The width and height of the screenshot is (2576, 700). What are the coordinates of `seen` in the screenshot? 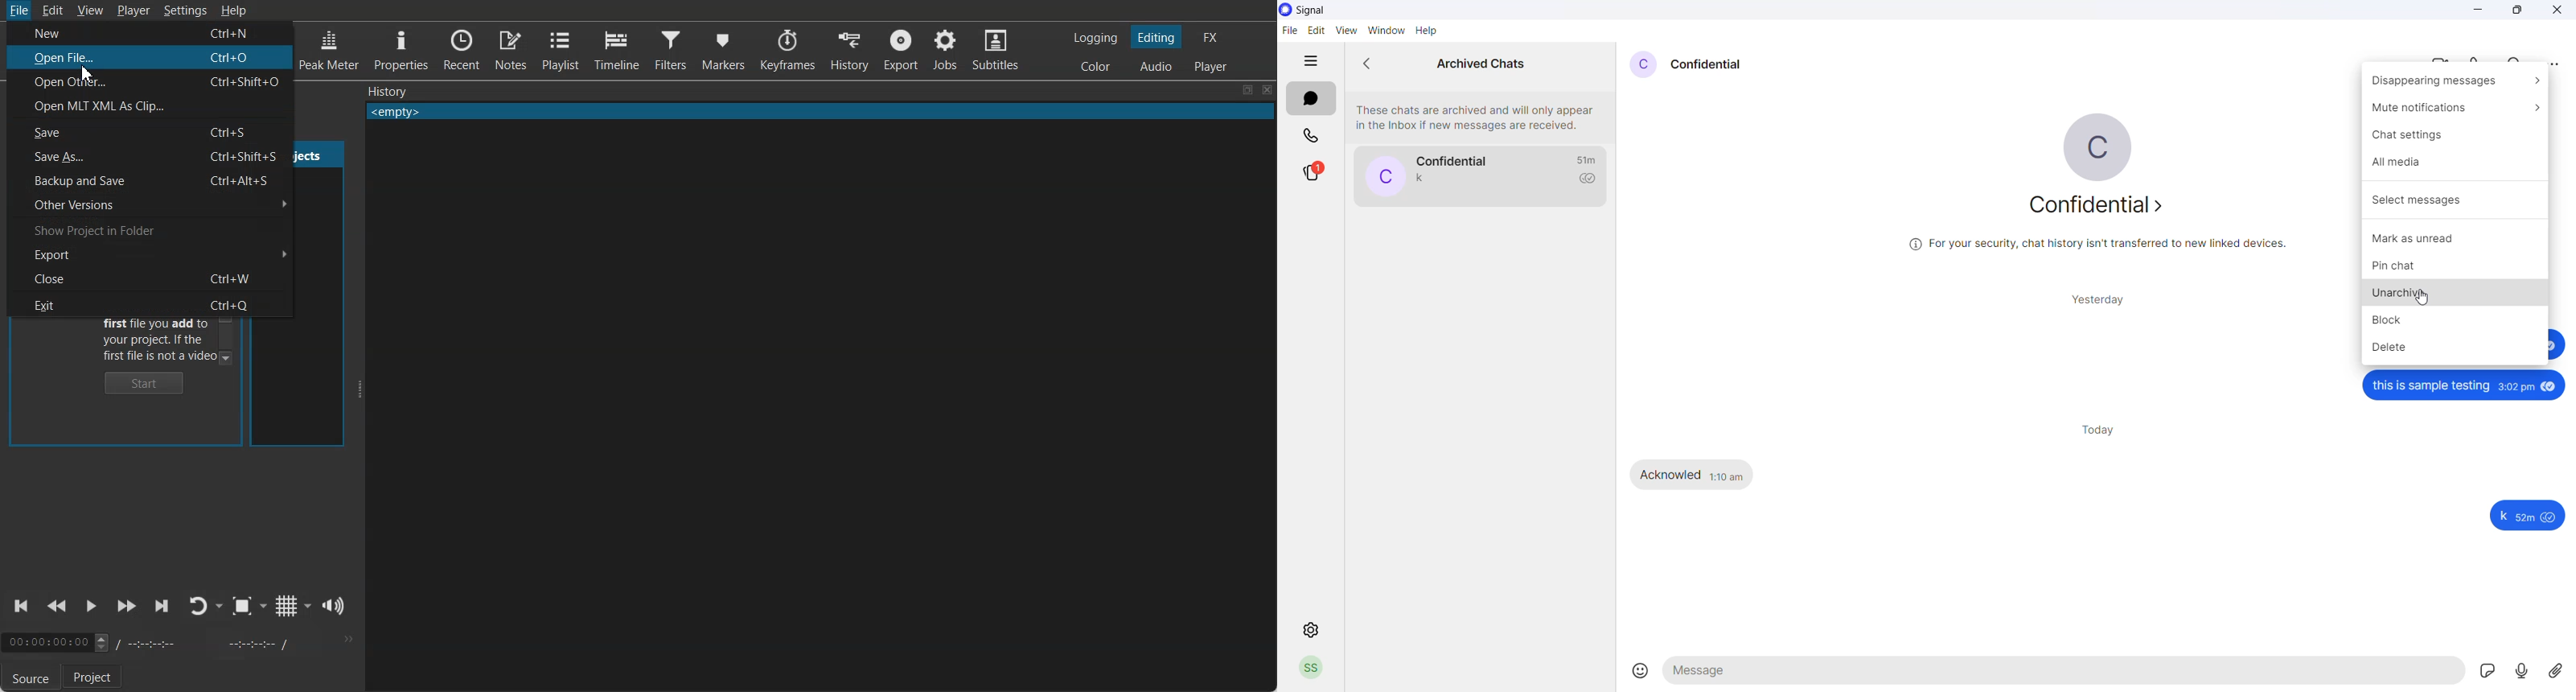 It's located at (2551, 518).